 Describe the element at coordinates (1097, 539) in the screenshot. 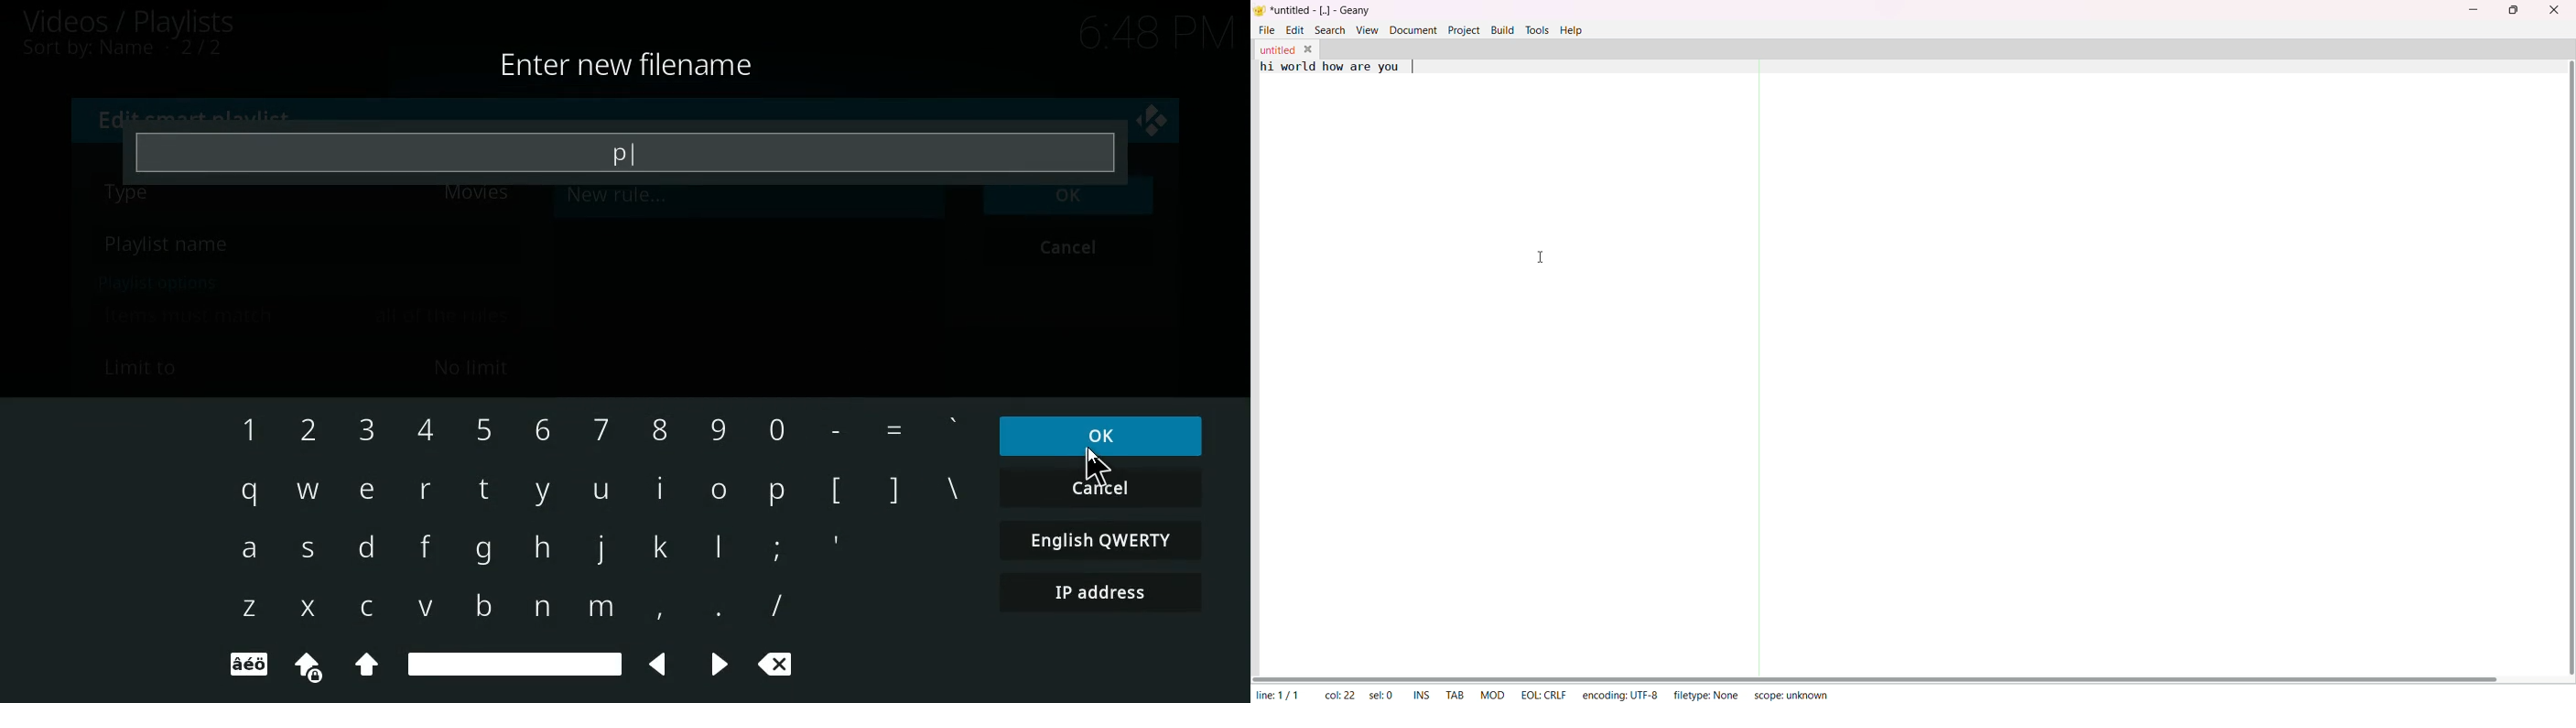

I see `english qwerty` at that location.